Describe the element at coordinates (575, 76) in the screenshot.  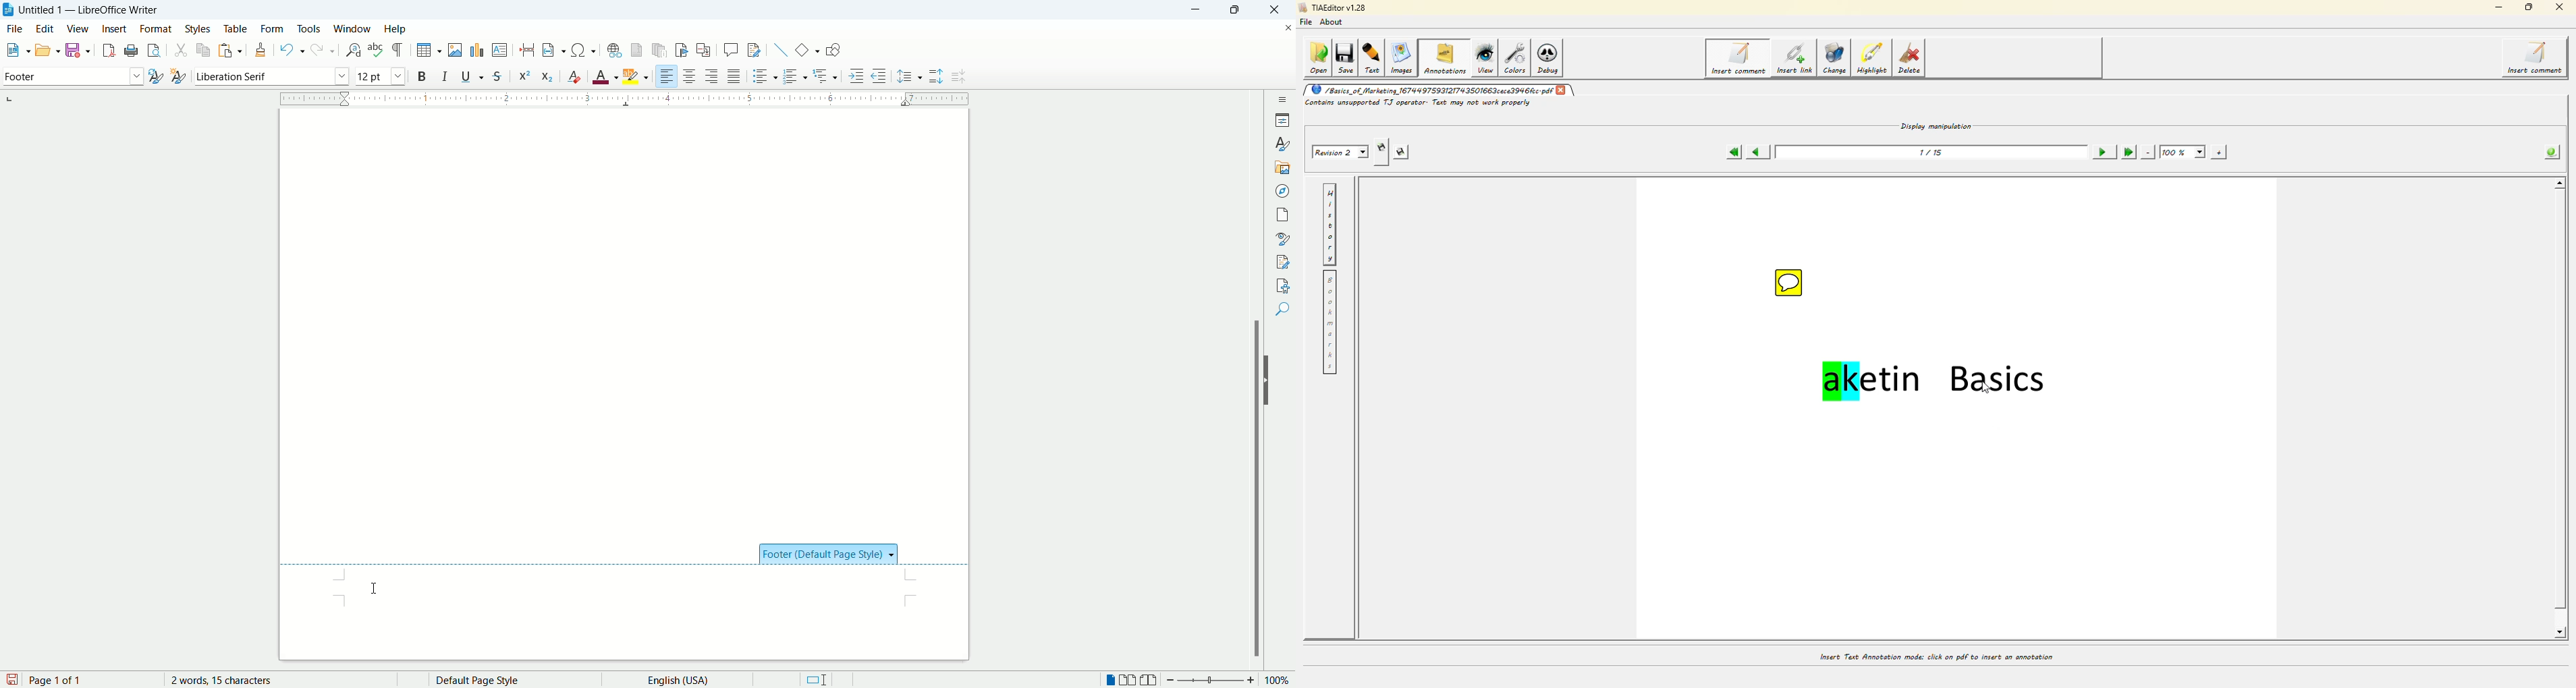
I see `clear formatting` at that location.